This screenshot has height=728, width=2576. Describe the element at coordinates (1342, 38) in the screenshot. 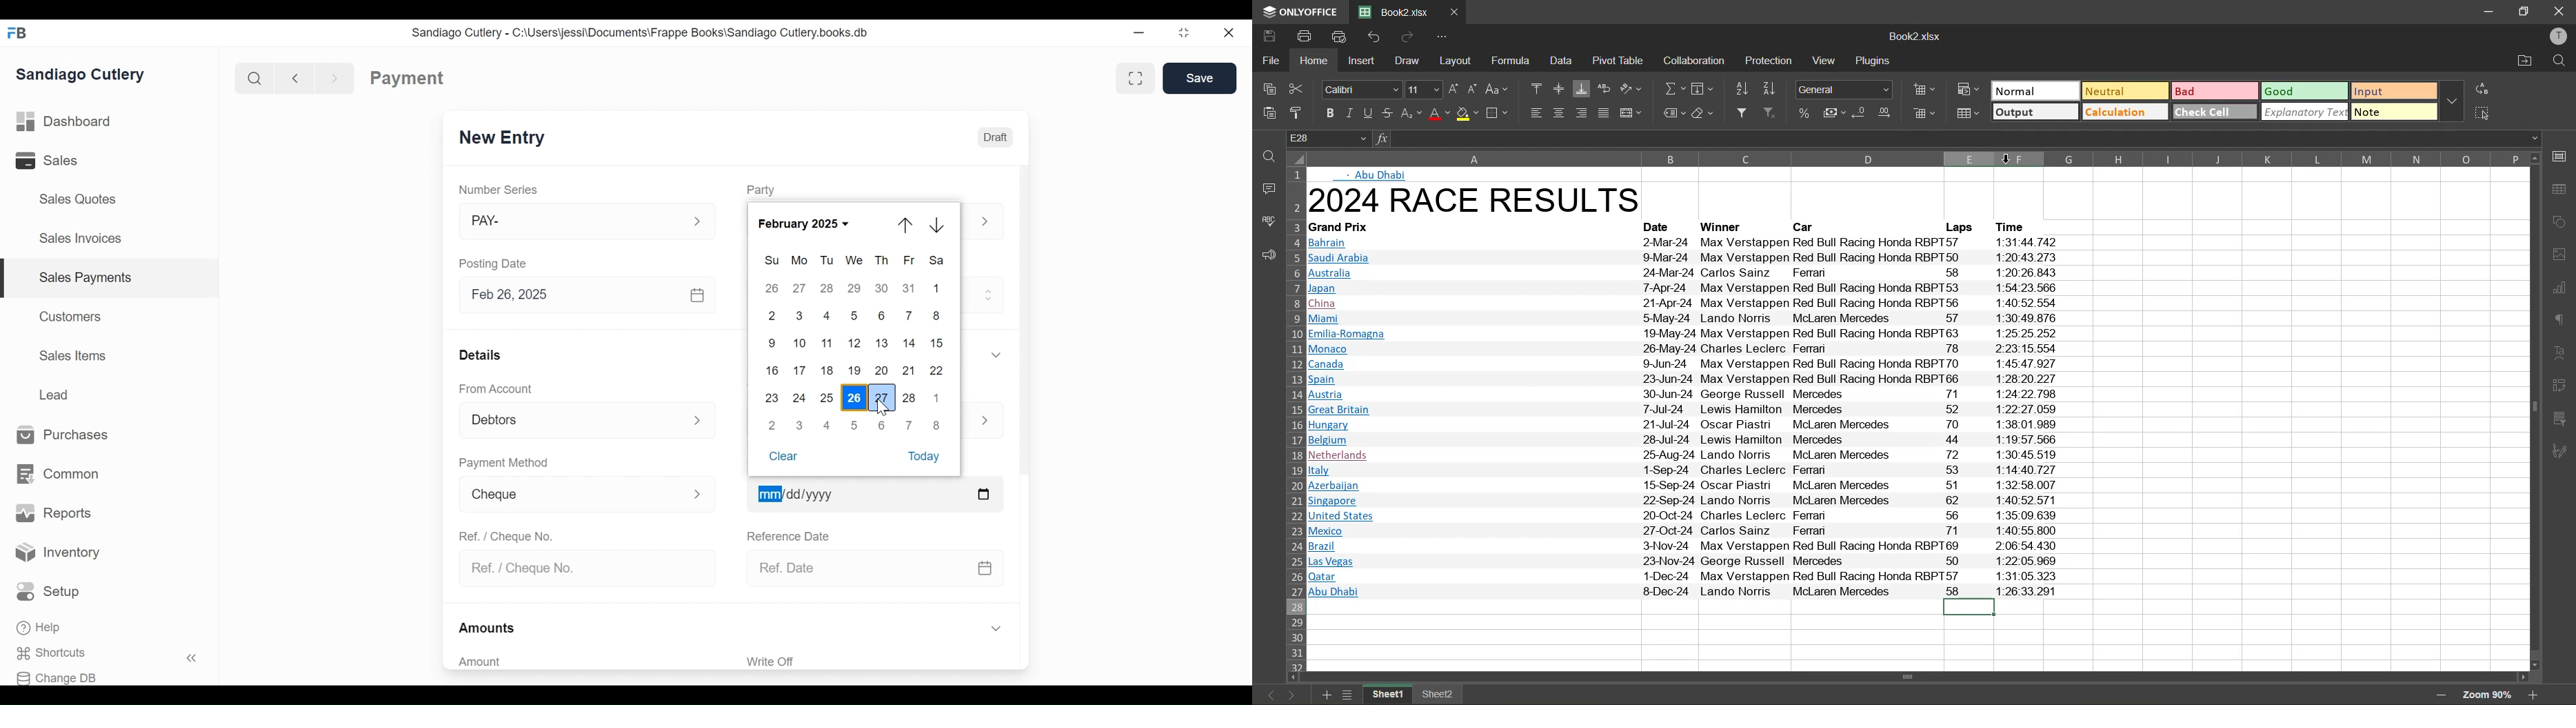

I see `quick print` at that location.